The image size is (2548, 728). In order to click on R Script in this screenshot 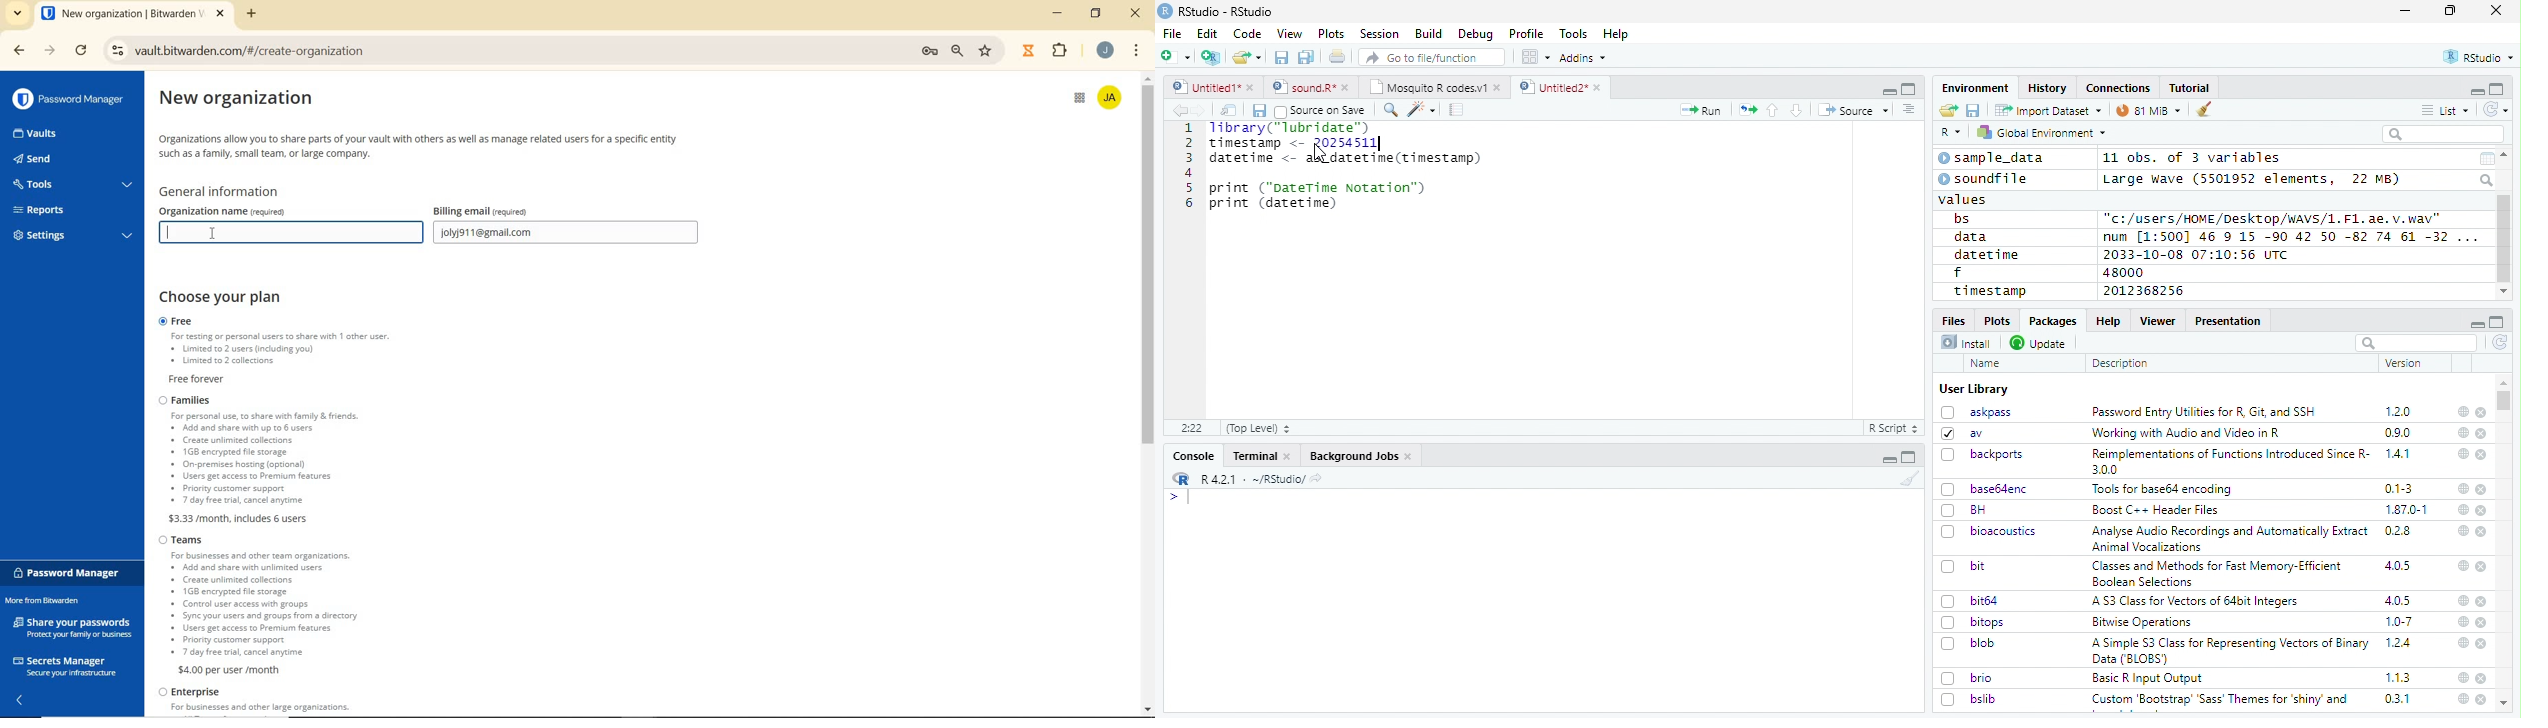, I will do `click(1892, 429)`.